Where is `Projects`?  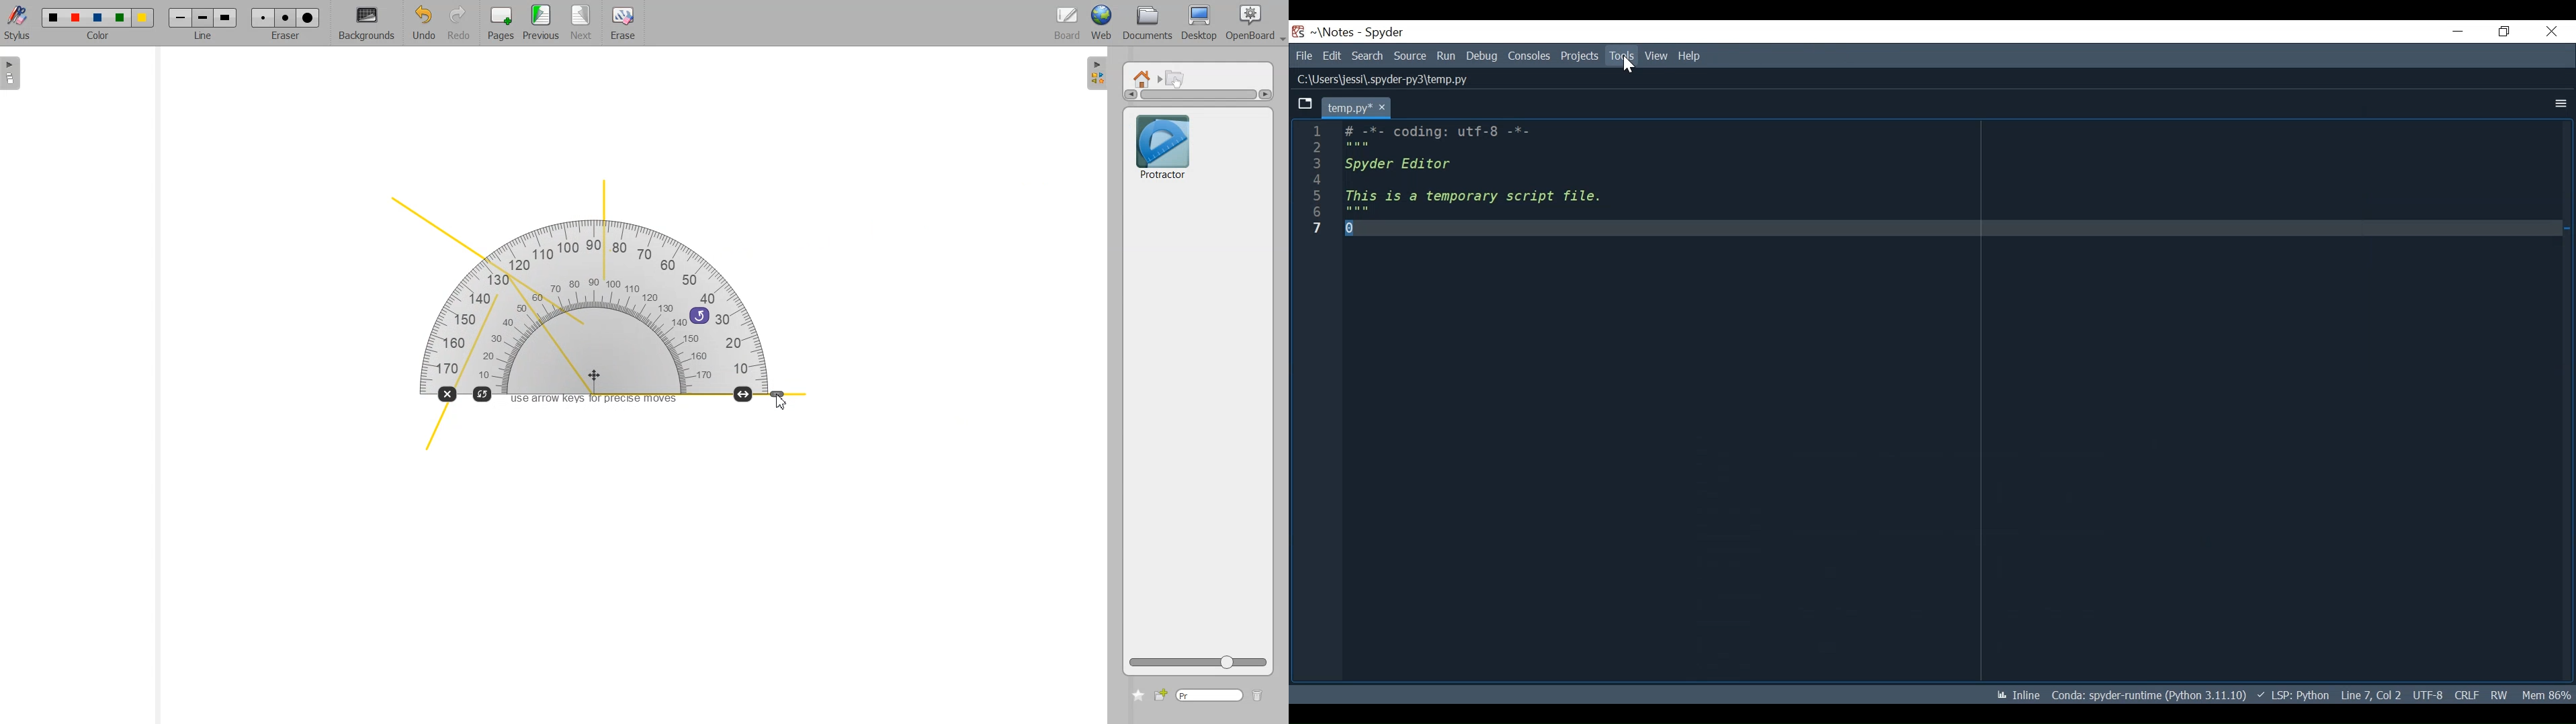
Projects is located at coordinates (1579, 56).